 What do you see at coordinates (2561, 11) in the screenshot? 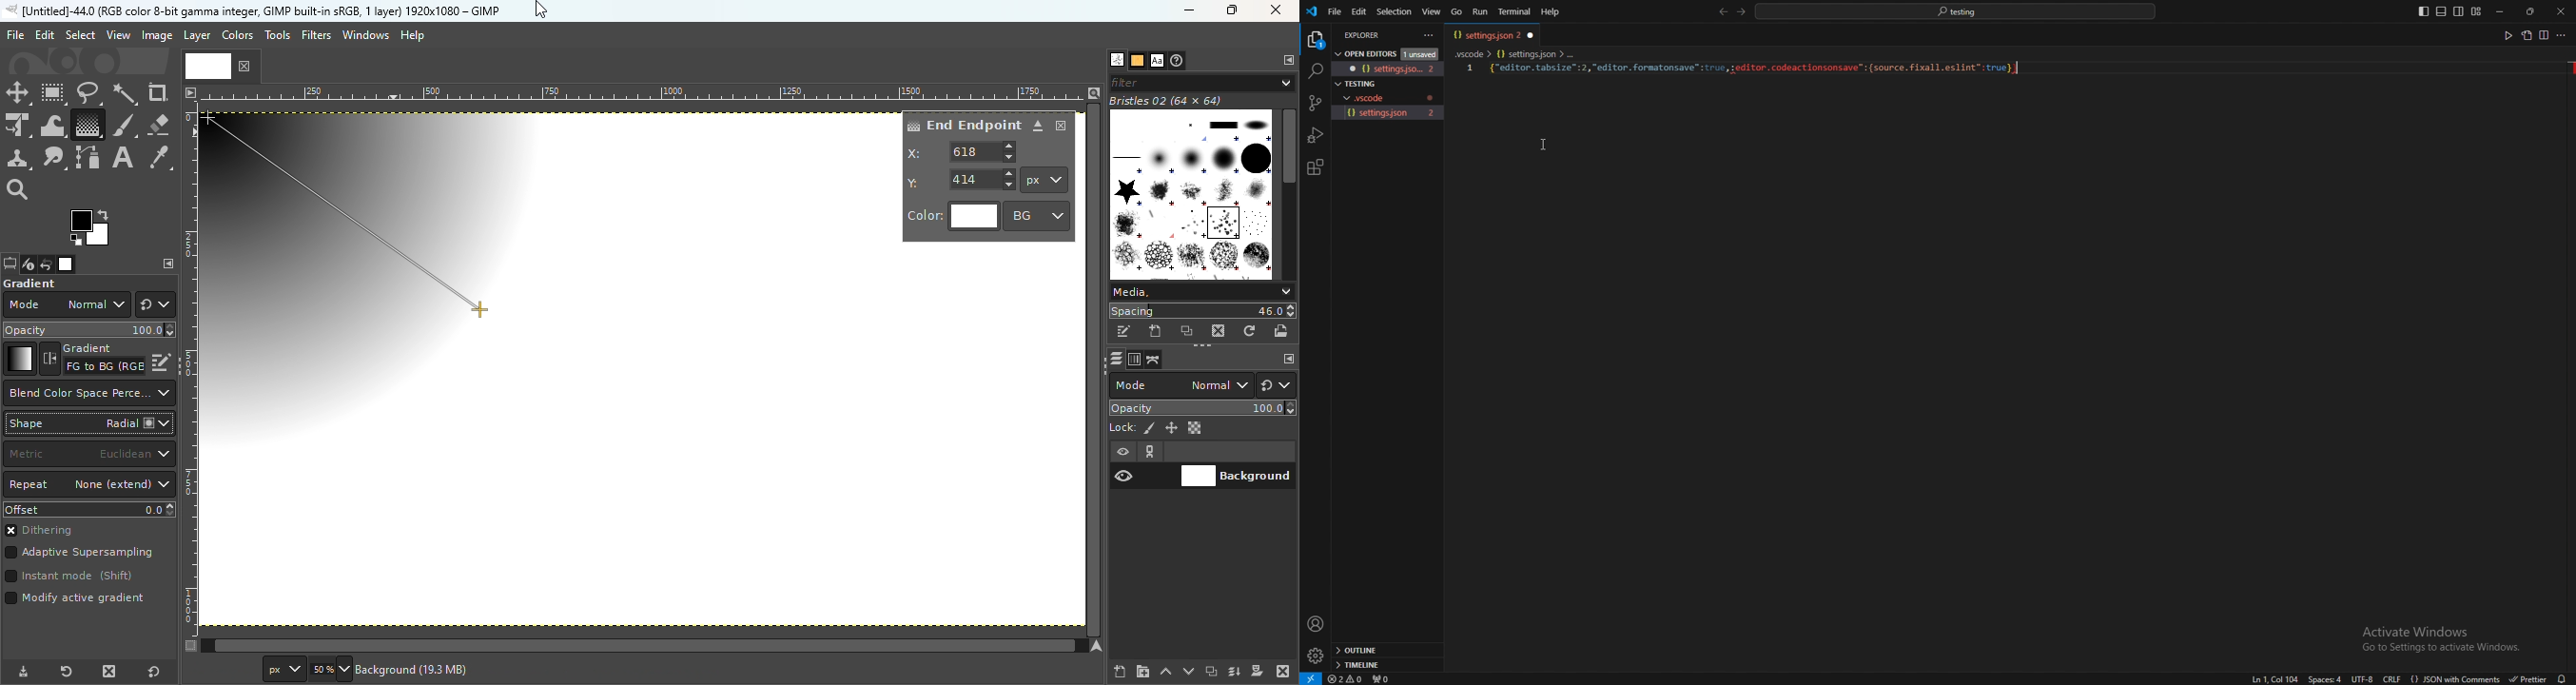
I see `close` at bounding box center [2561, 11].